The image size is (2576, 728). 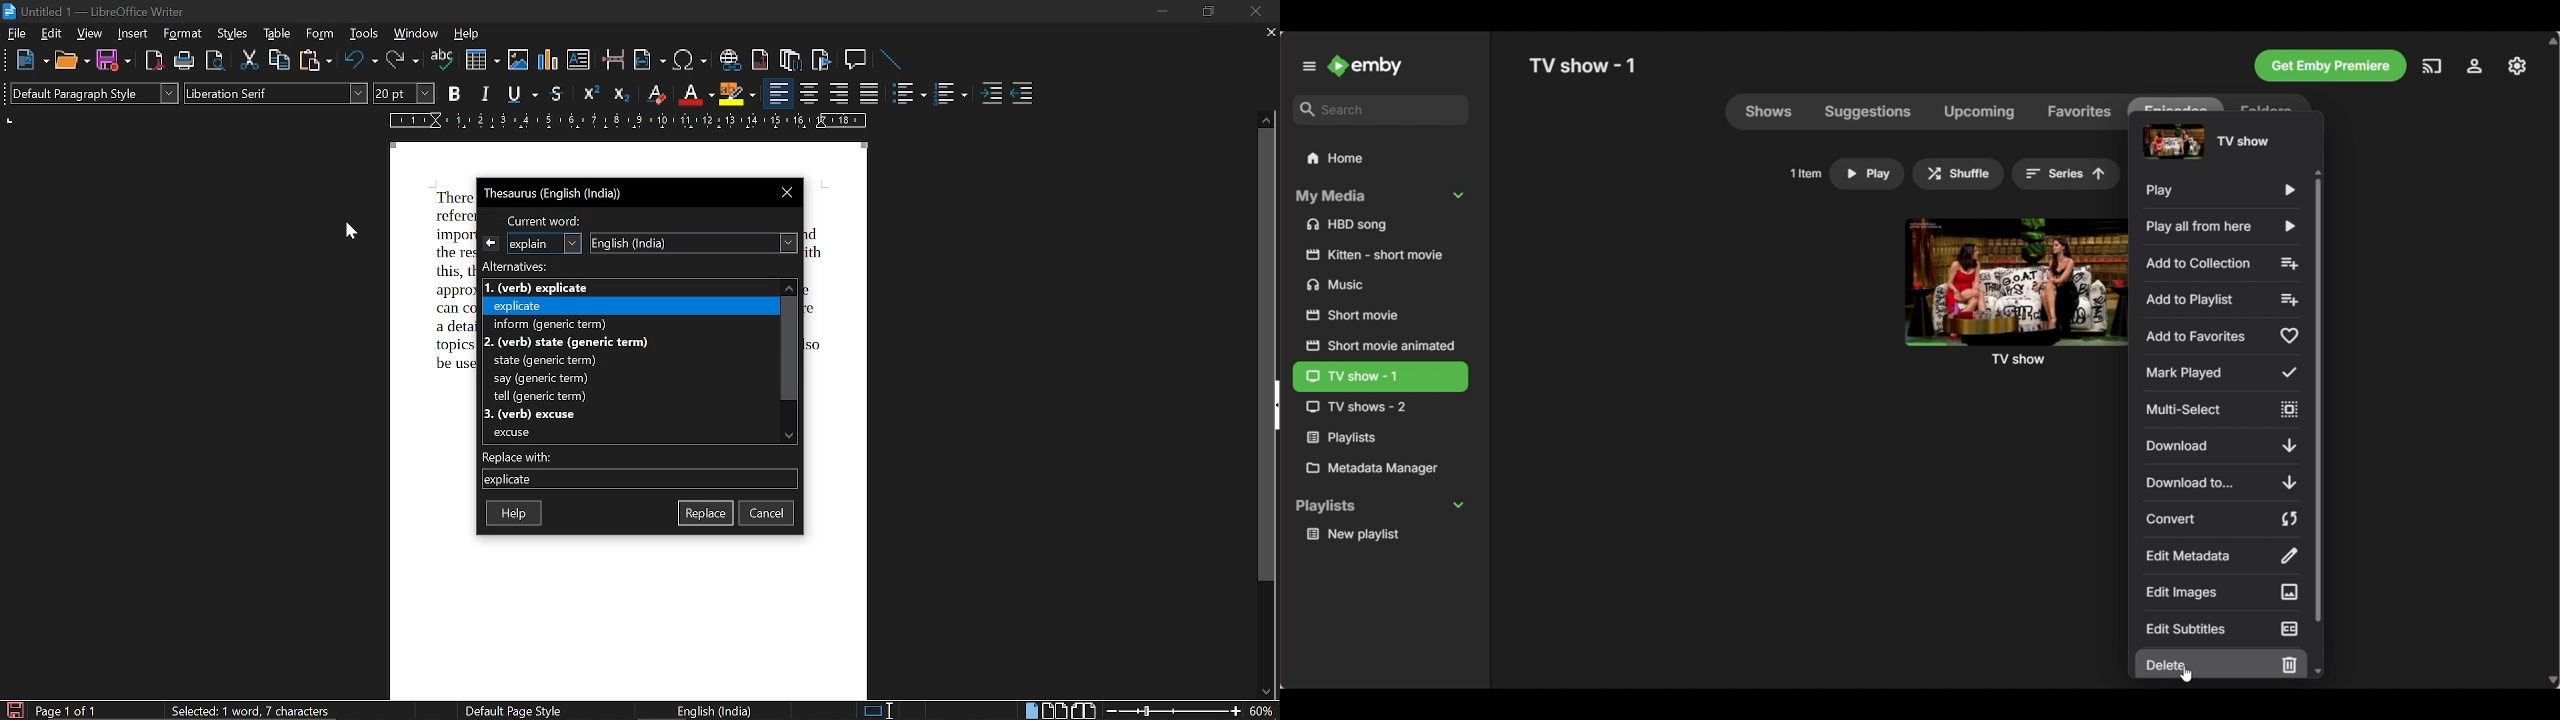 What do you see at coordinates (871, 95) in the screenshot?
I see `justified` at bounding box center [871, 95].